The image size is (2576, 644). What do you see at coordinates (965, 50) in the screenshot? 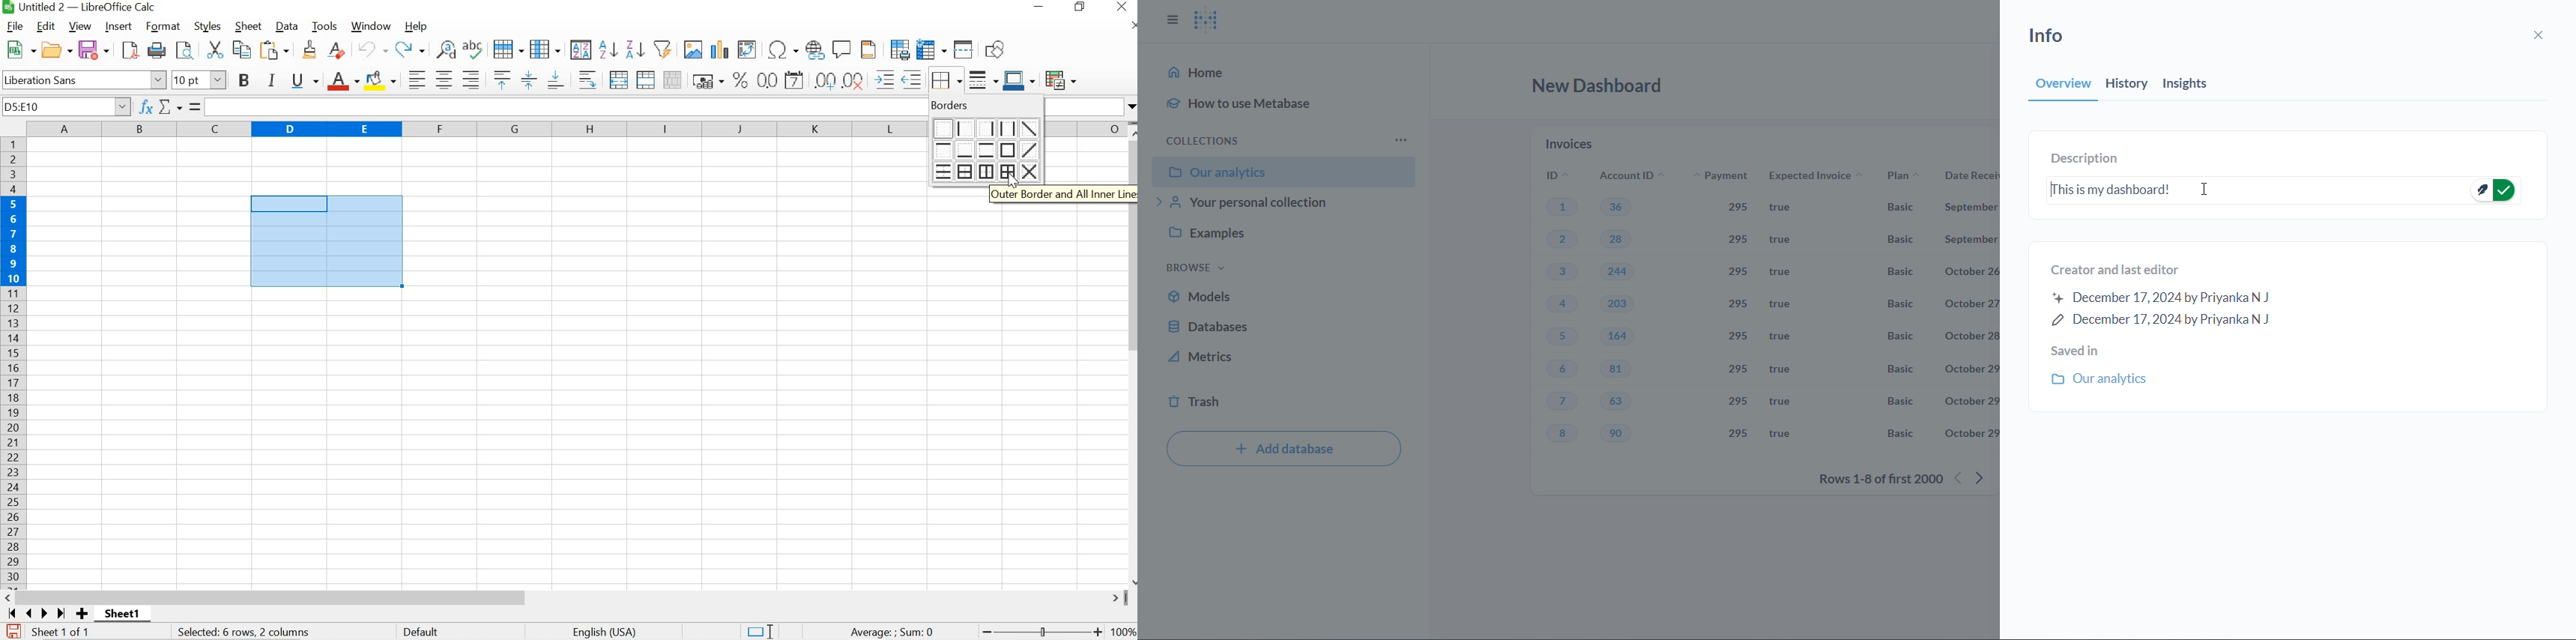
I see `split window` at bounding box center [965, 50].